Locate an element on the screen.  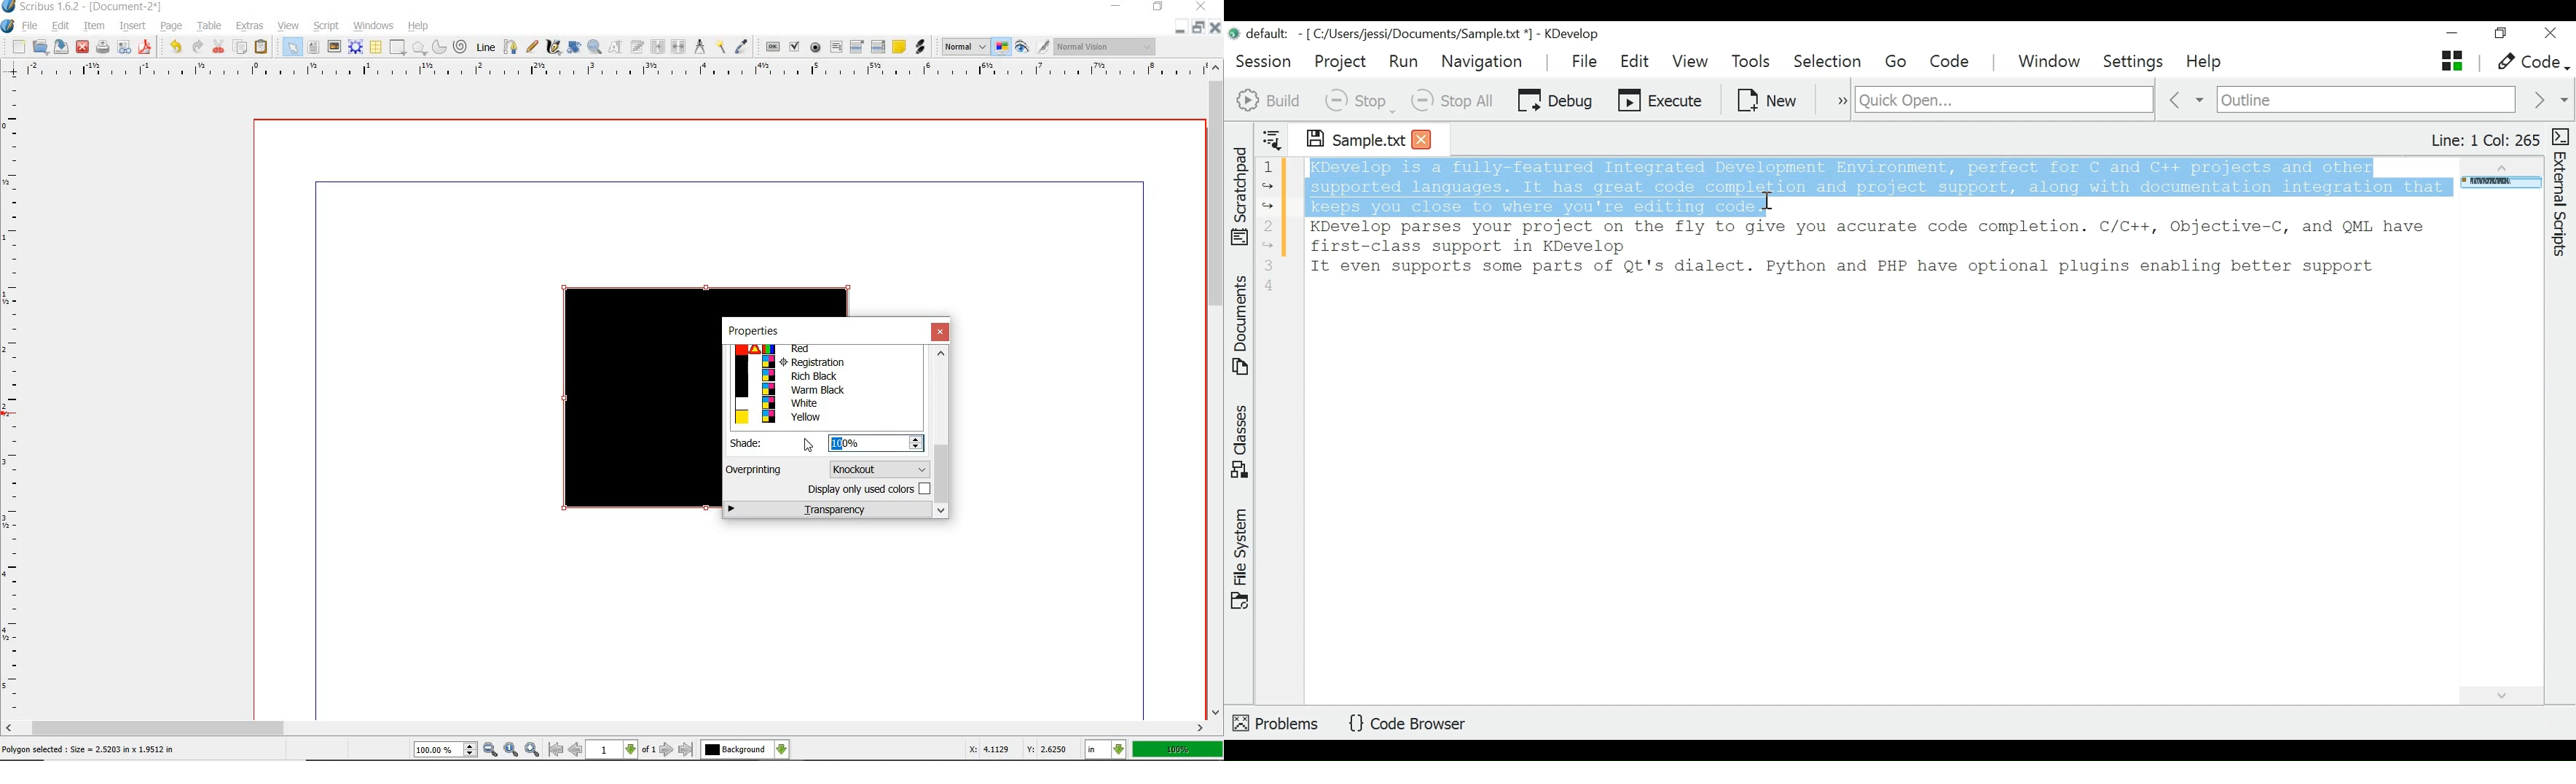
ruler is located at coordinates (610, 71).